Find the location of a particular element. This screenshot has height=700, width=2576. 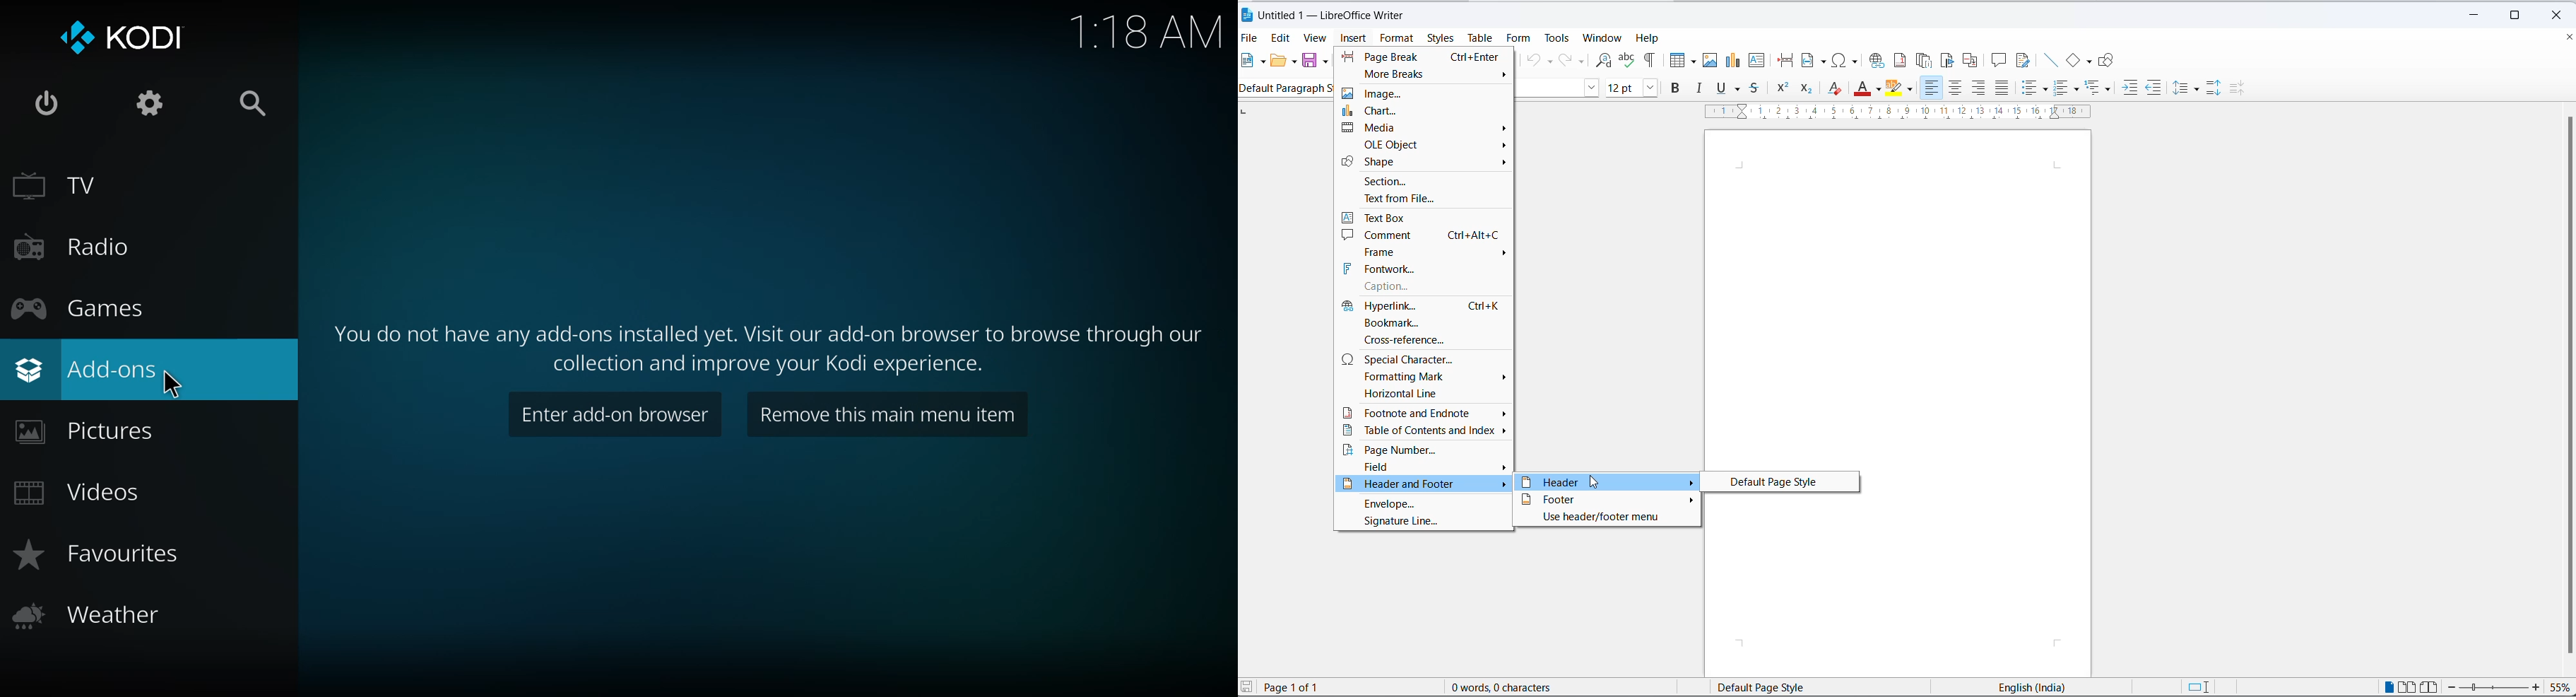

line spacing options is located at coordinates (2199, 88).